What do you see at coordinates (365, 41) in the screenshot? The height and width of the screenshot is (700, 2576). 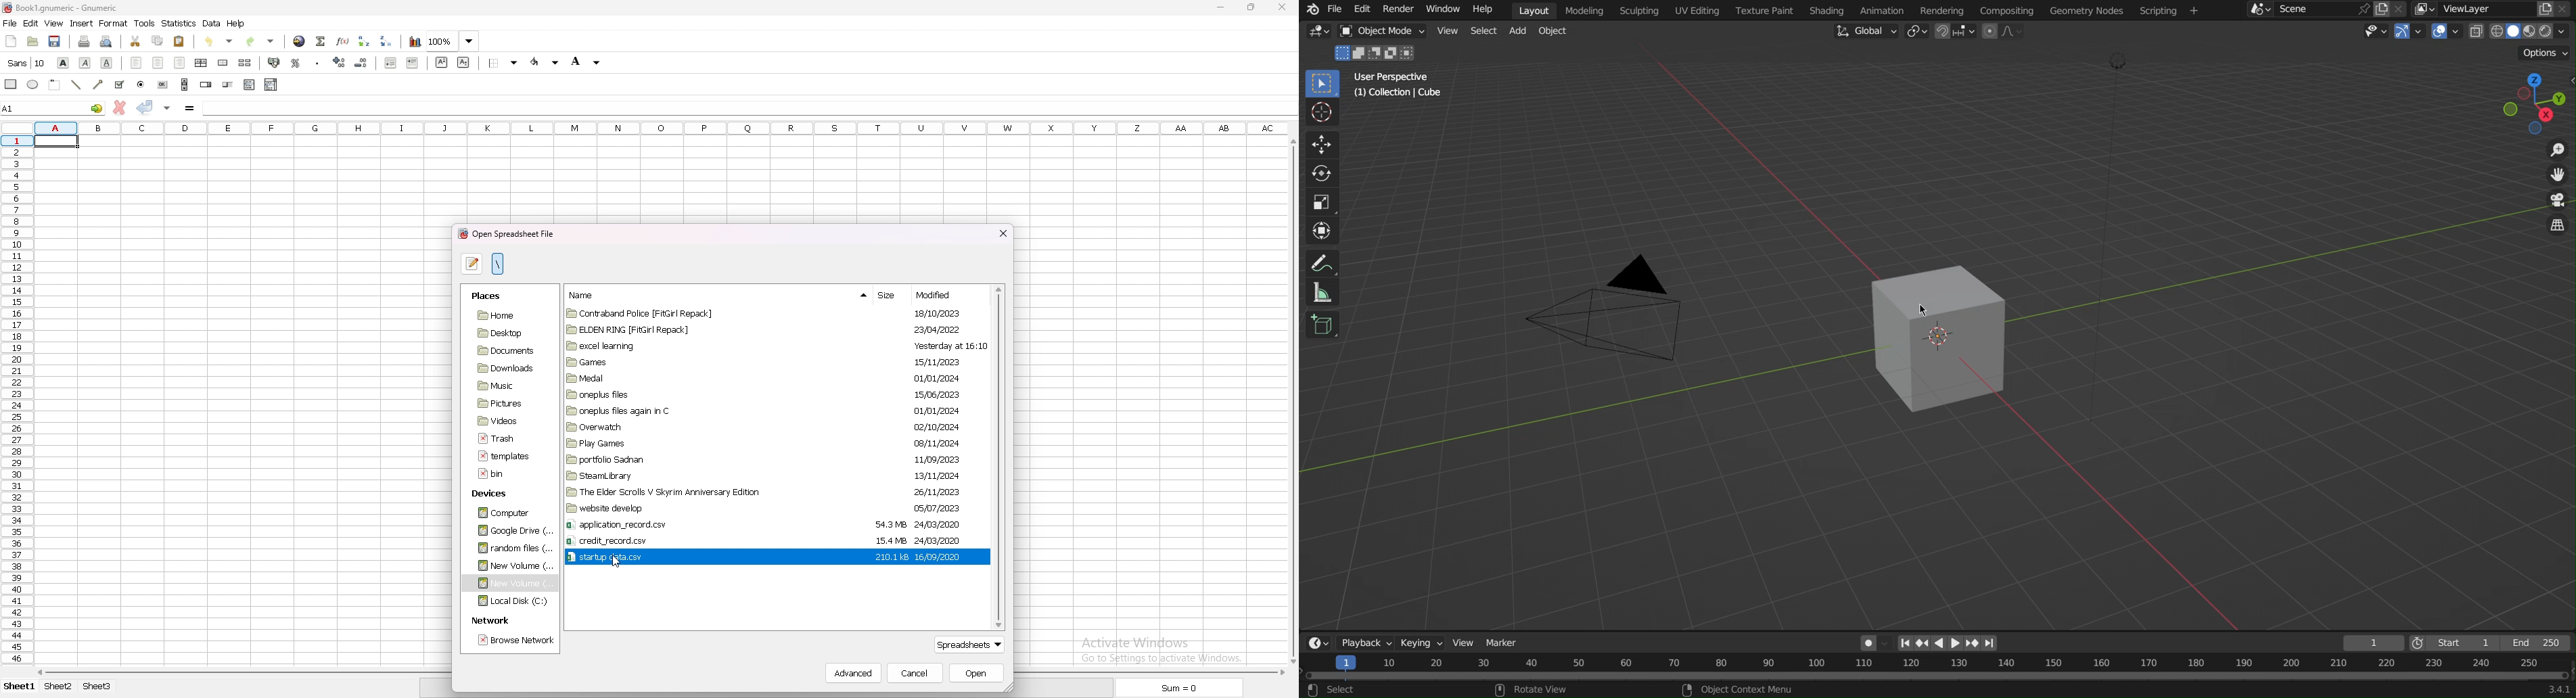 I see `sort ascending` at bounding box center [365, 41].